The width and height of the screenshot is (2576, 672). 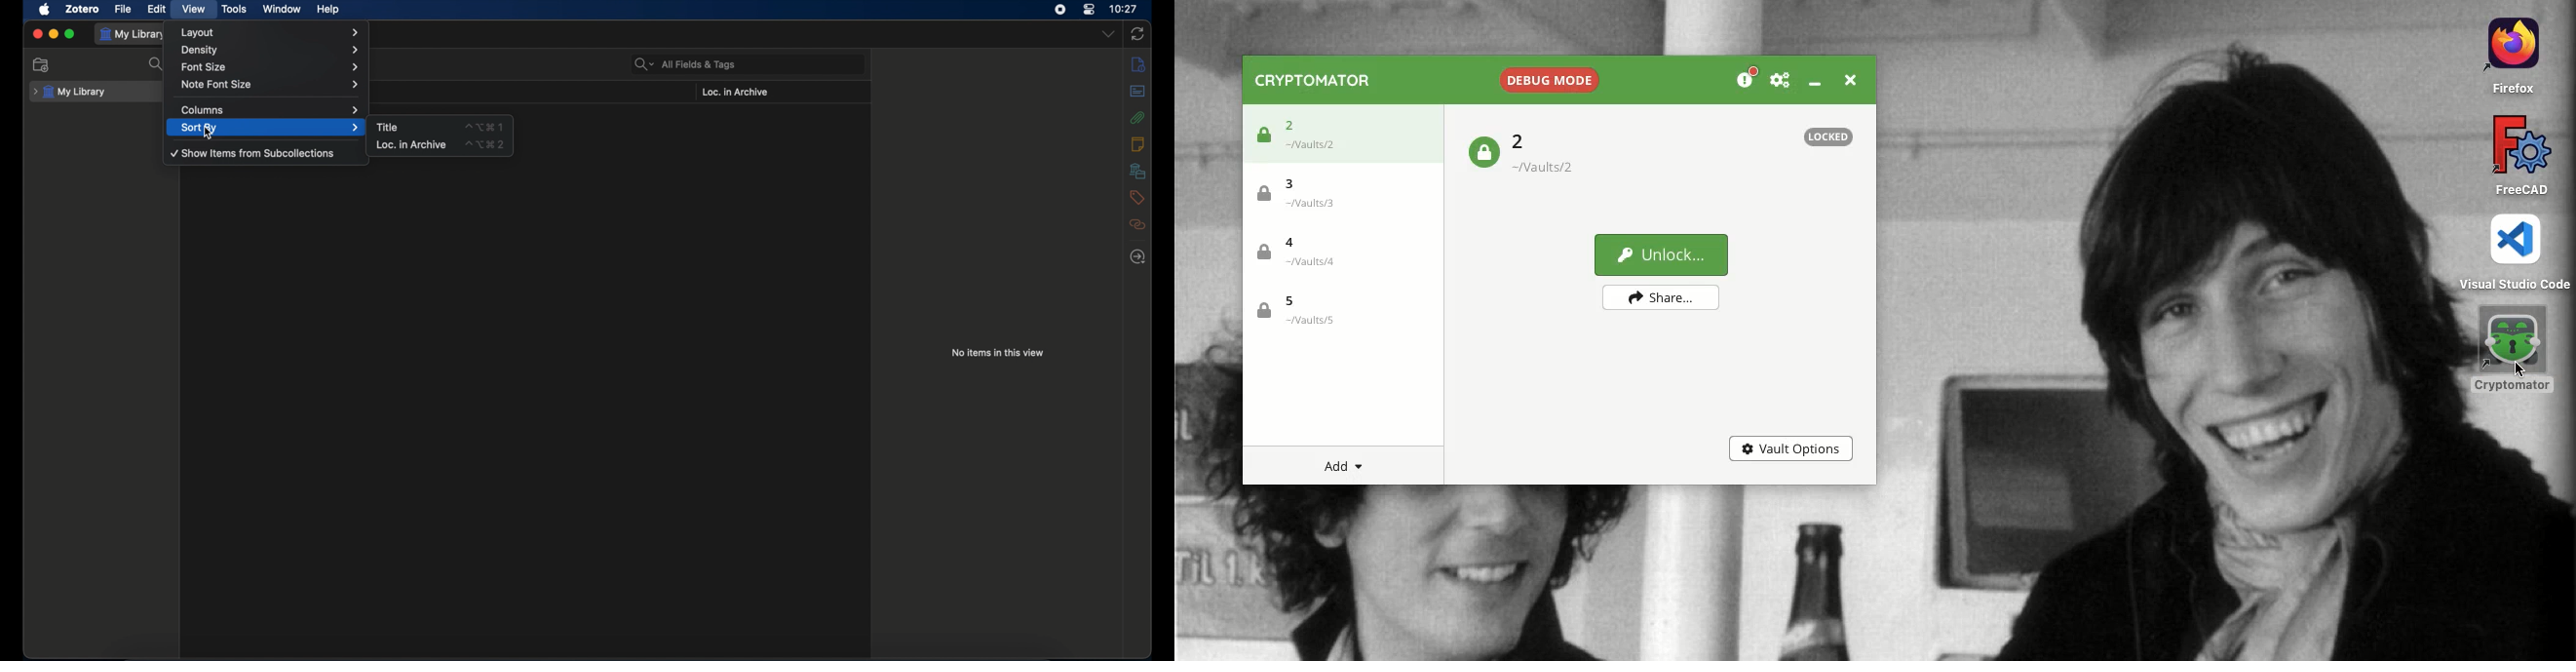 I want to click on tags, so click(x=1136, y=198).